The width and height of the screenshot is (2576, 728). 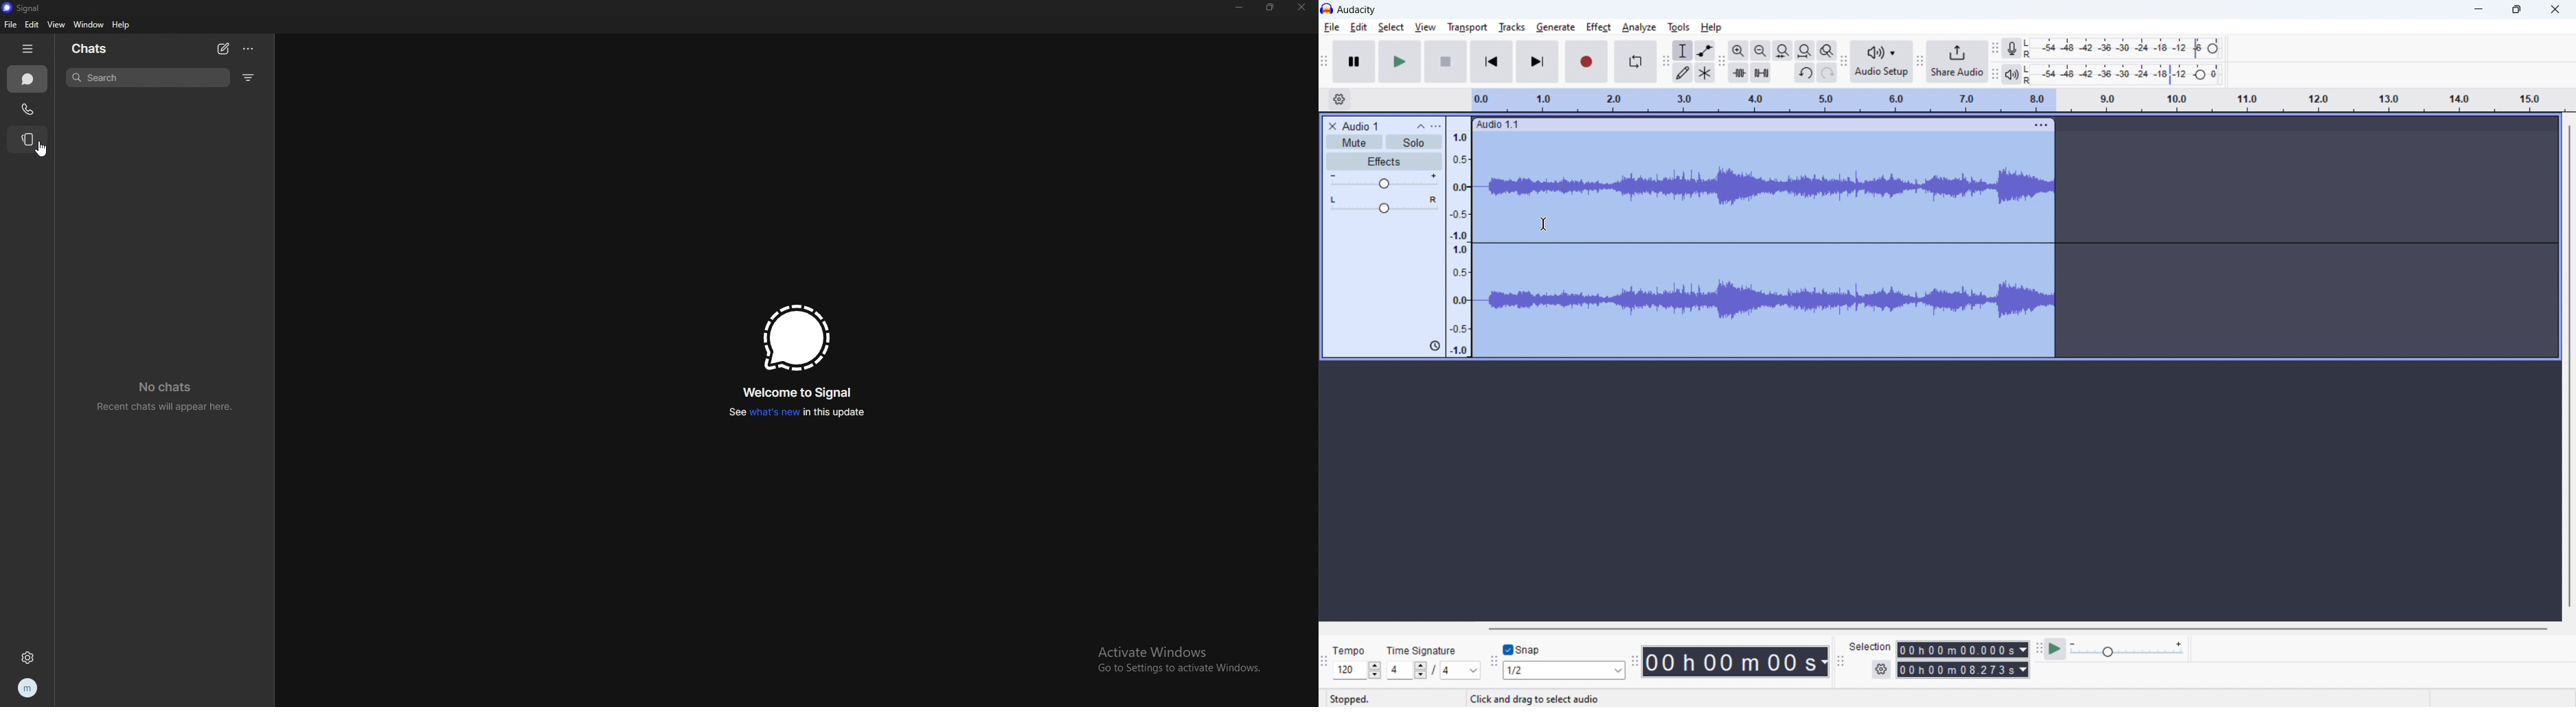 I want to click on transport toolbar, so click(x=1324, y=62).